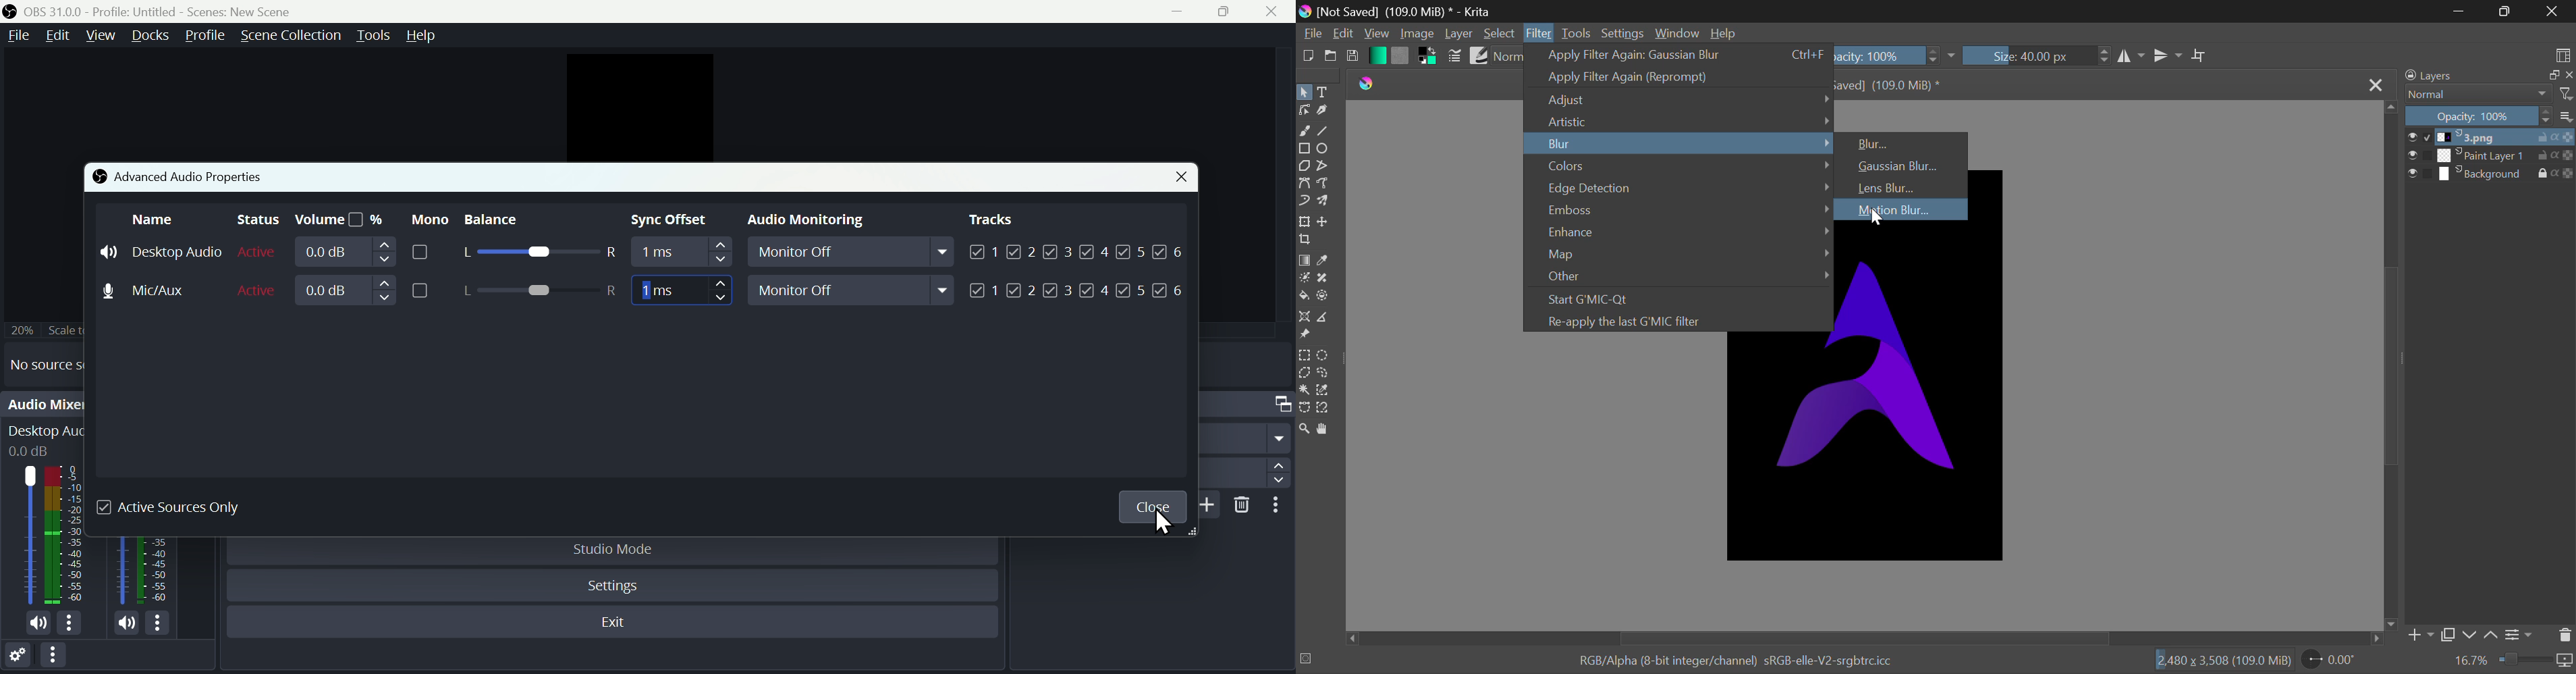  What do you see at coordinates (1304, 147) in the screenshot?
I see `Rectangle` at bounding box center [1304, 147].